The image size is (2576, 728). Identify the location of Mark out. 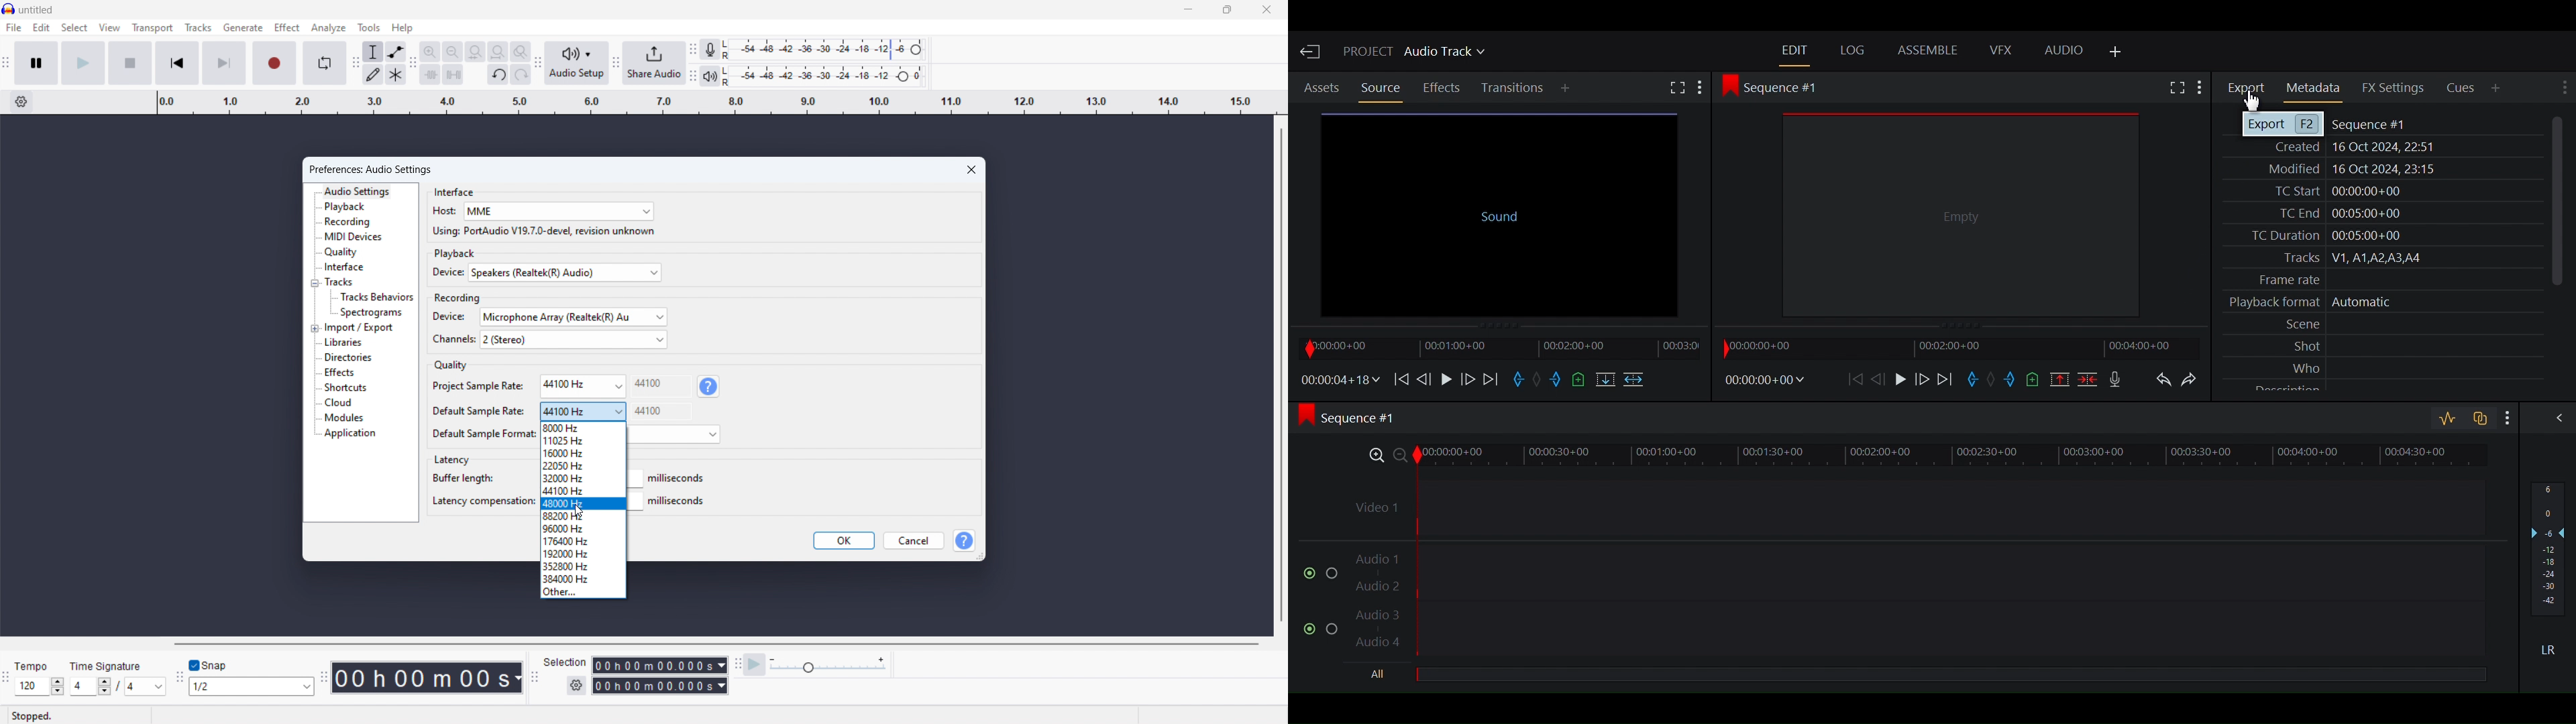
(2012, 381).